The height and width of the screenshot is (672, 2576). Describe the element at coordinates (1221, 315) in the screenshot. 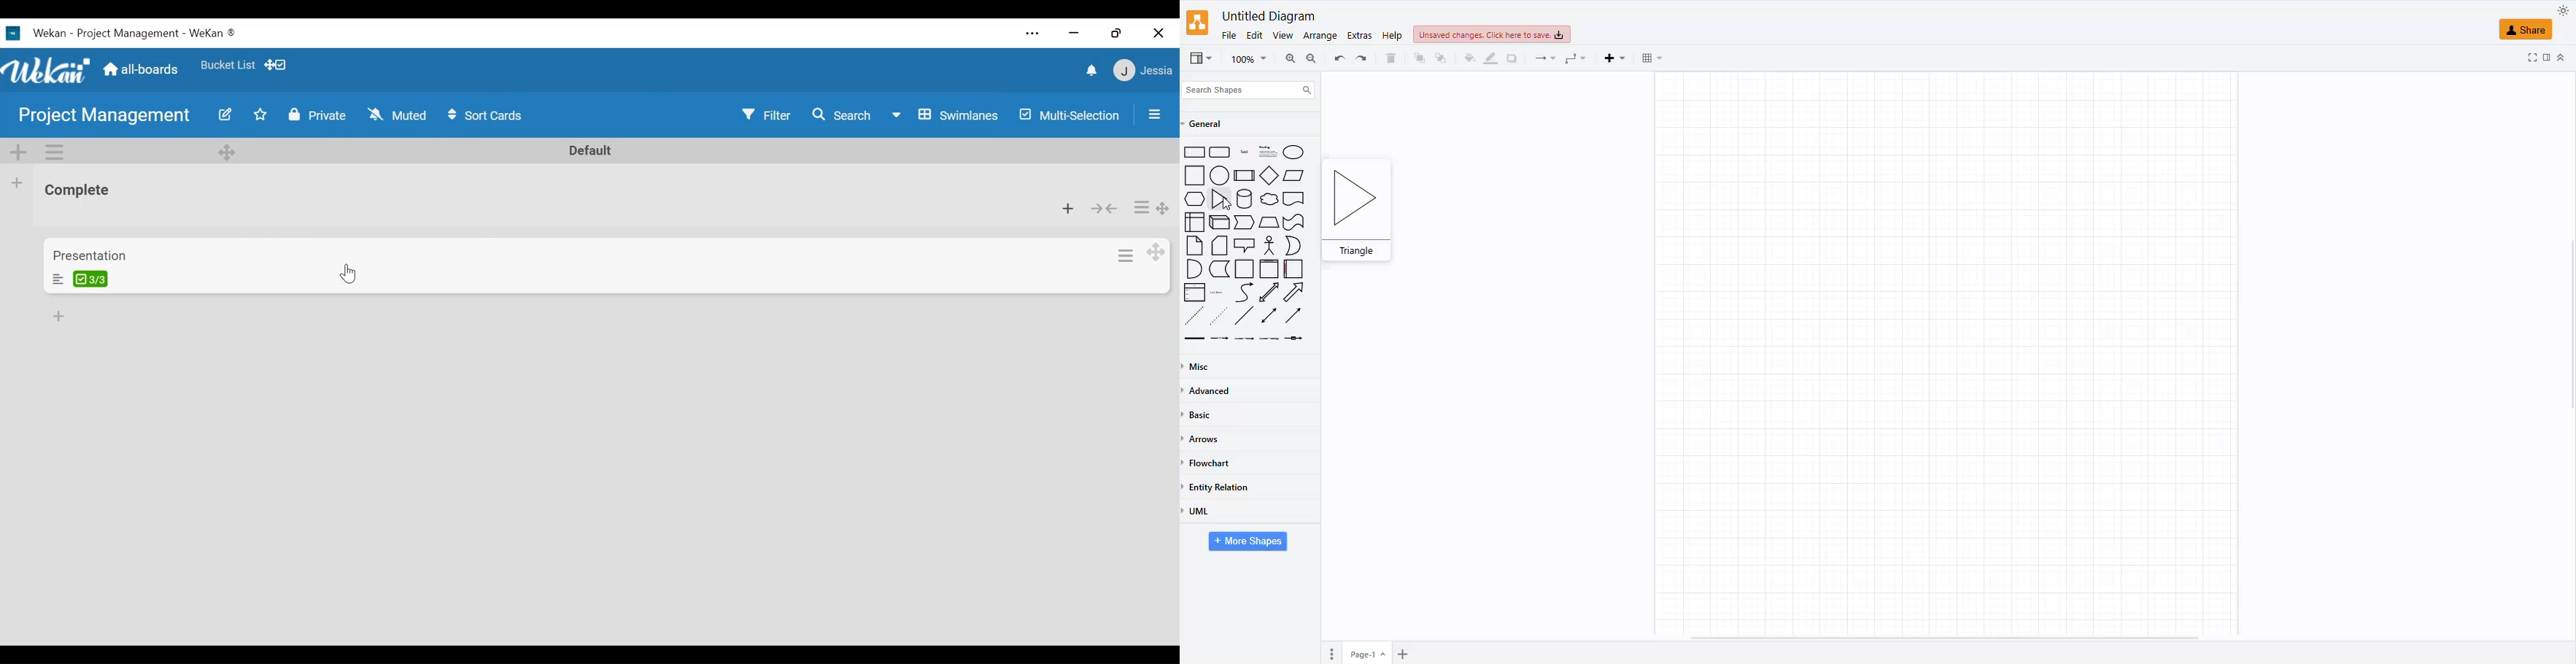

I see `Dotted Arrow` at that location.